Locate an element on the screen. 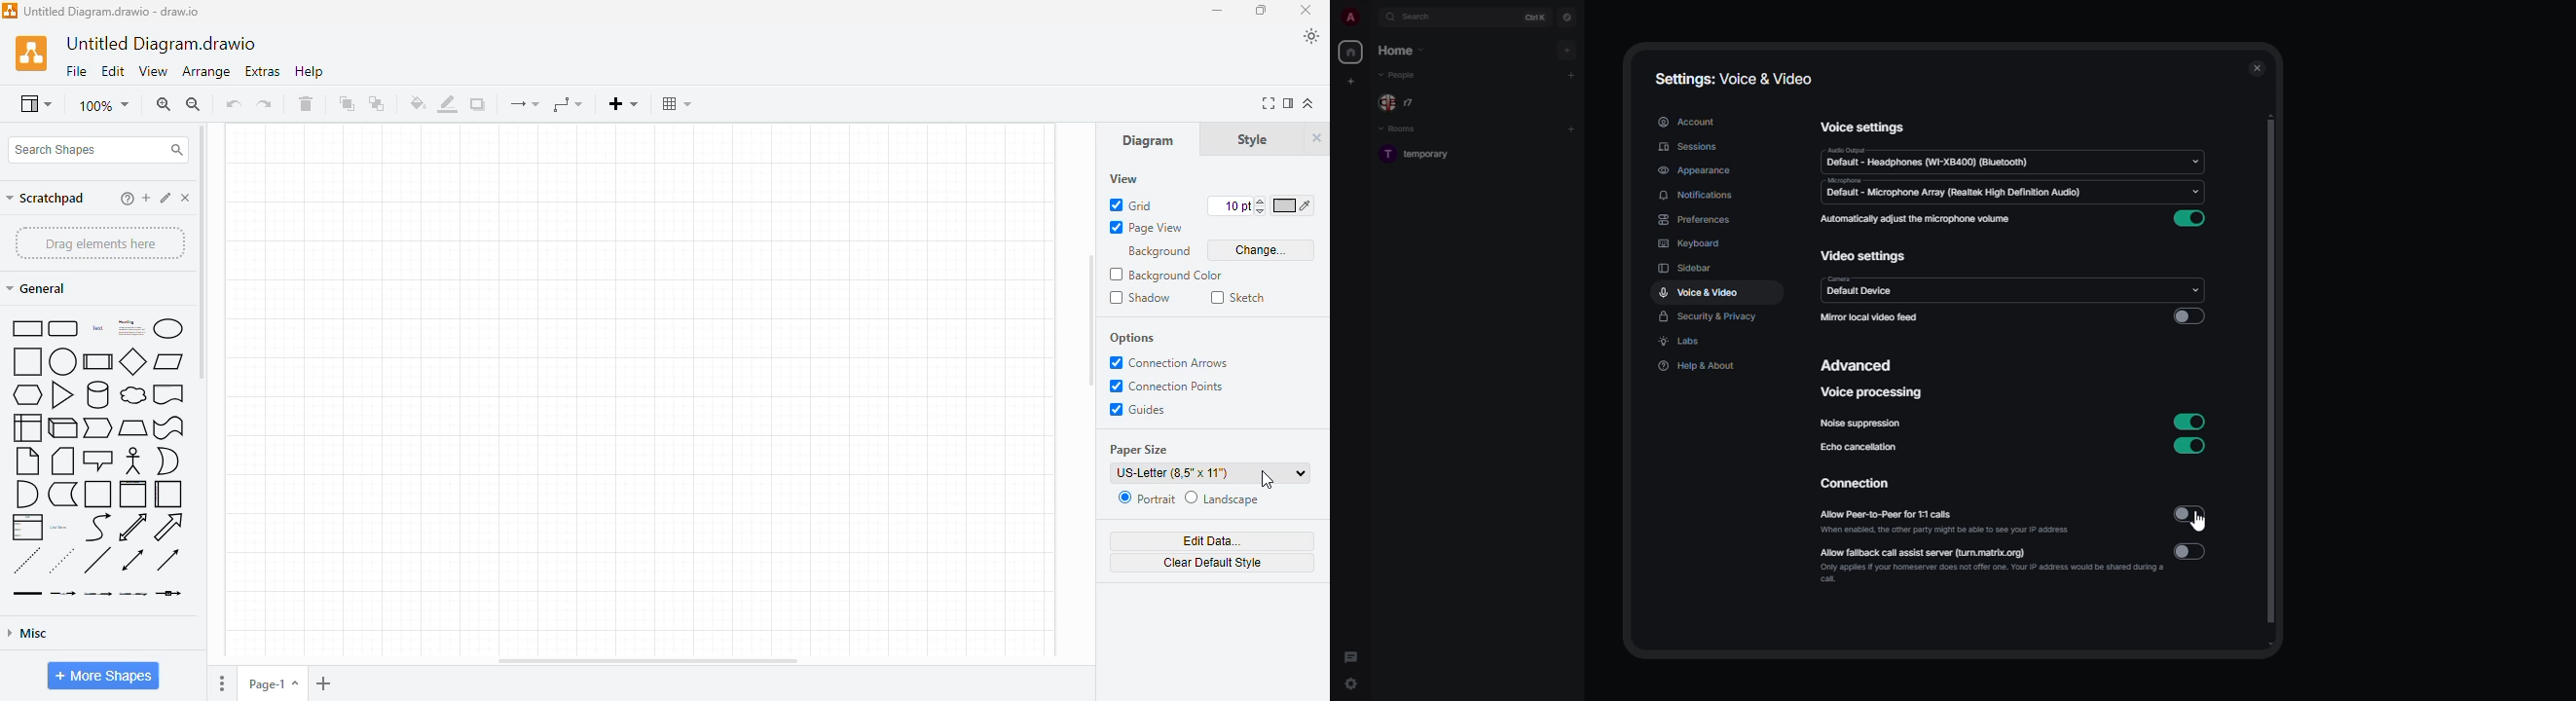 Image resolution: width=2576 pixels, height=728 pixels. to front is located at coordinates (346, 103).